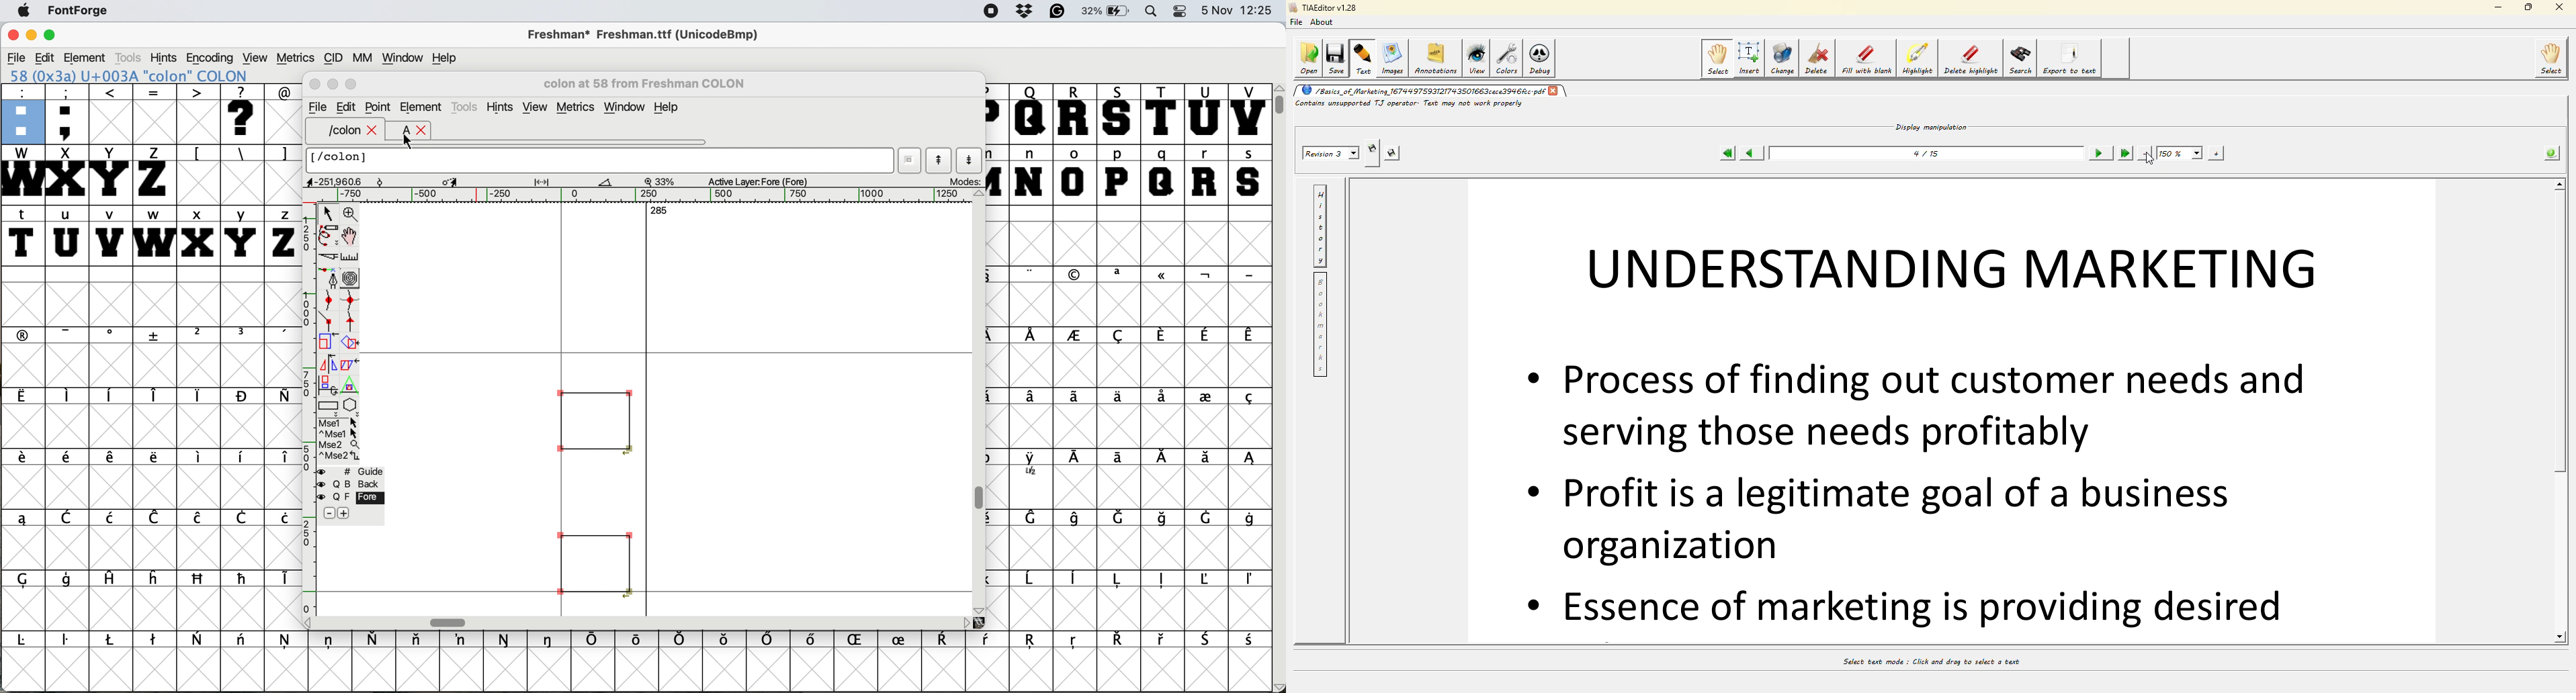 The height and width of the screenshot is (700, 2576). Describe the element at coordinates (351, 382) in the screenshot. I see `perform a perspective transformation on selection` at that location.